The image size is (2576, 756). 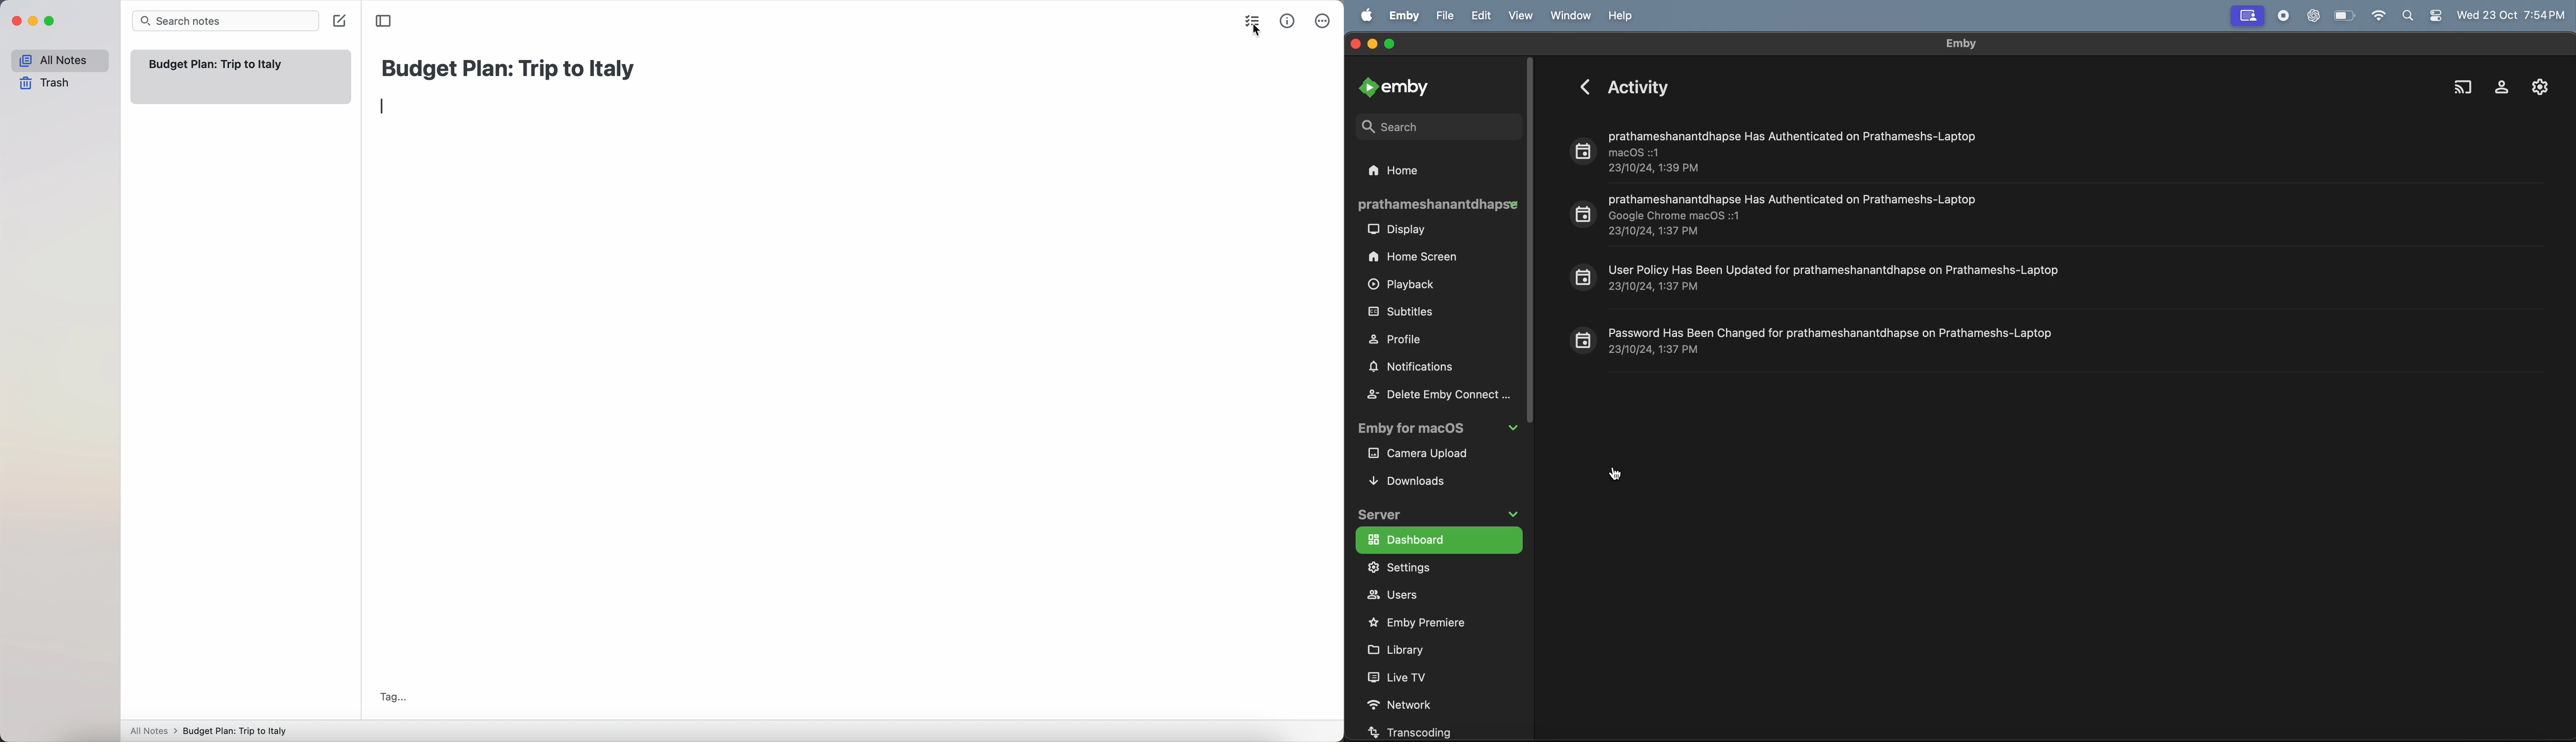 I want to click on profile, so click(x=2497, y=84).